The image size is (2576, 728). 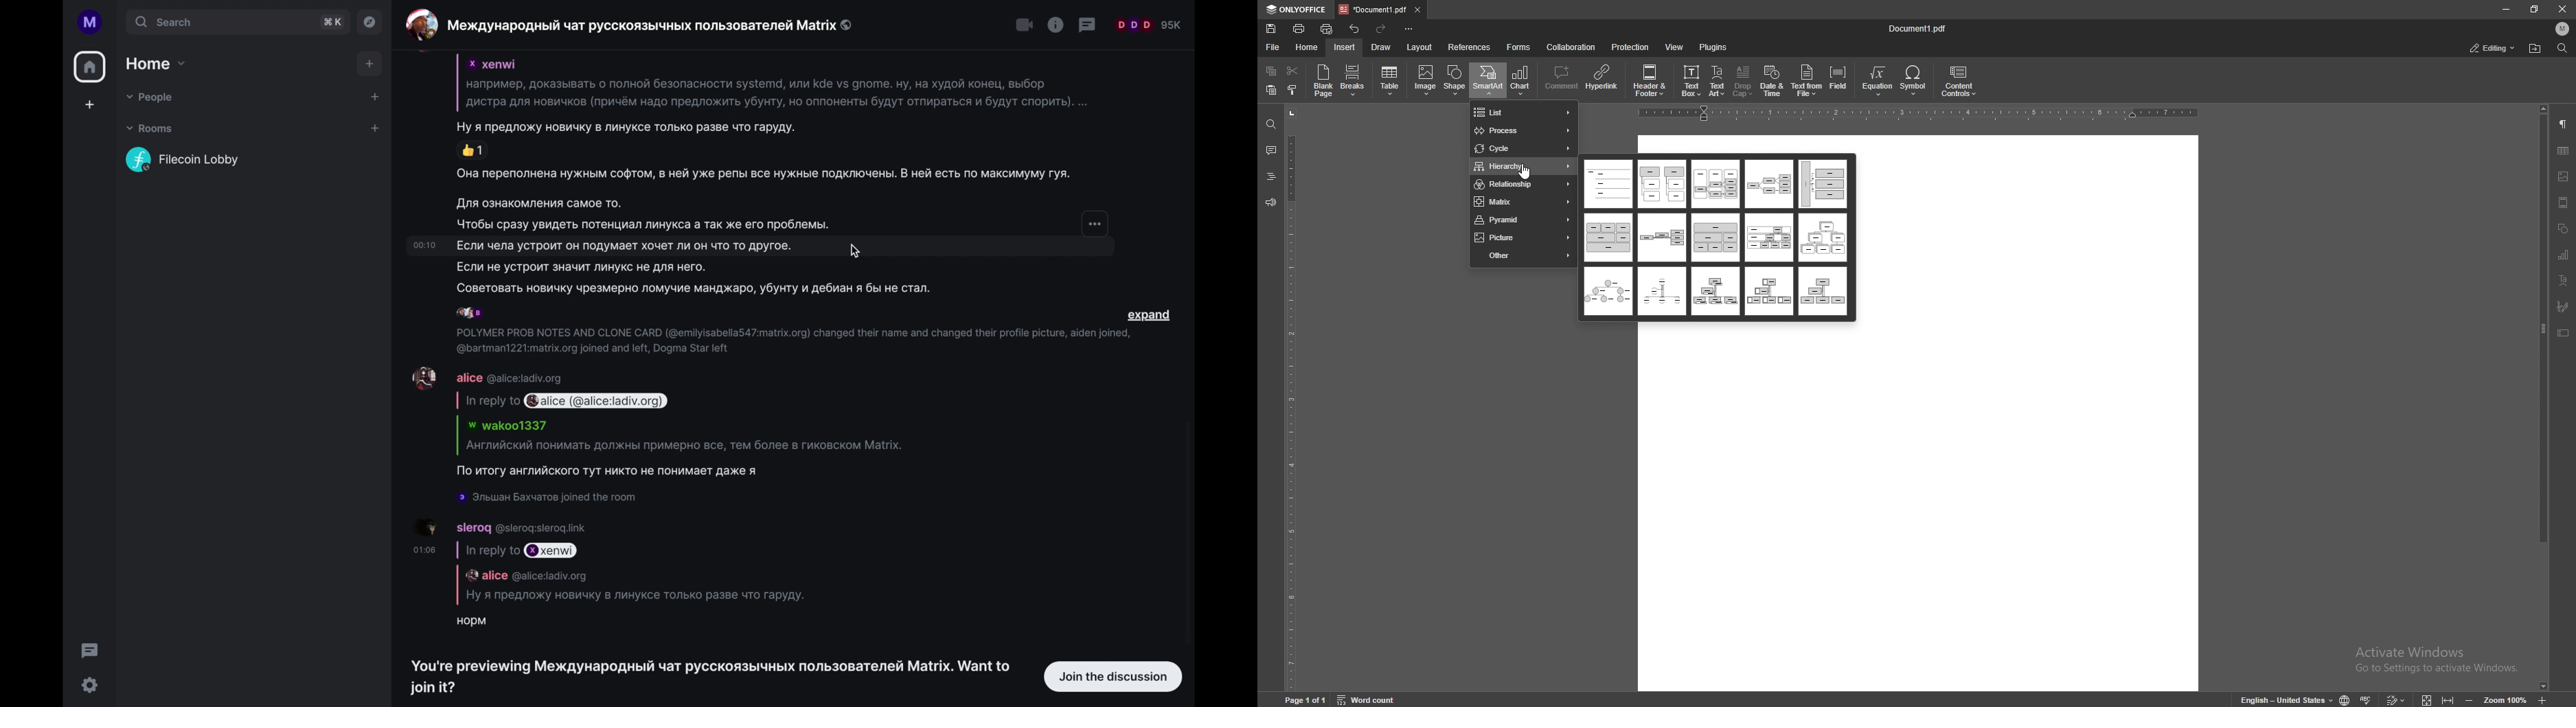 I want to click on horizontal scale, so click(x=1915, y=114).